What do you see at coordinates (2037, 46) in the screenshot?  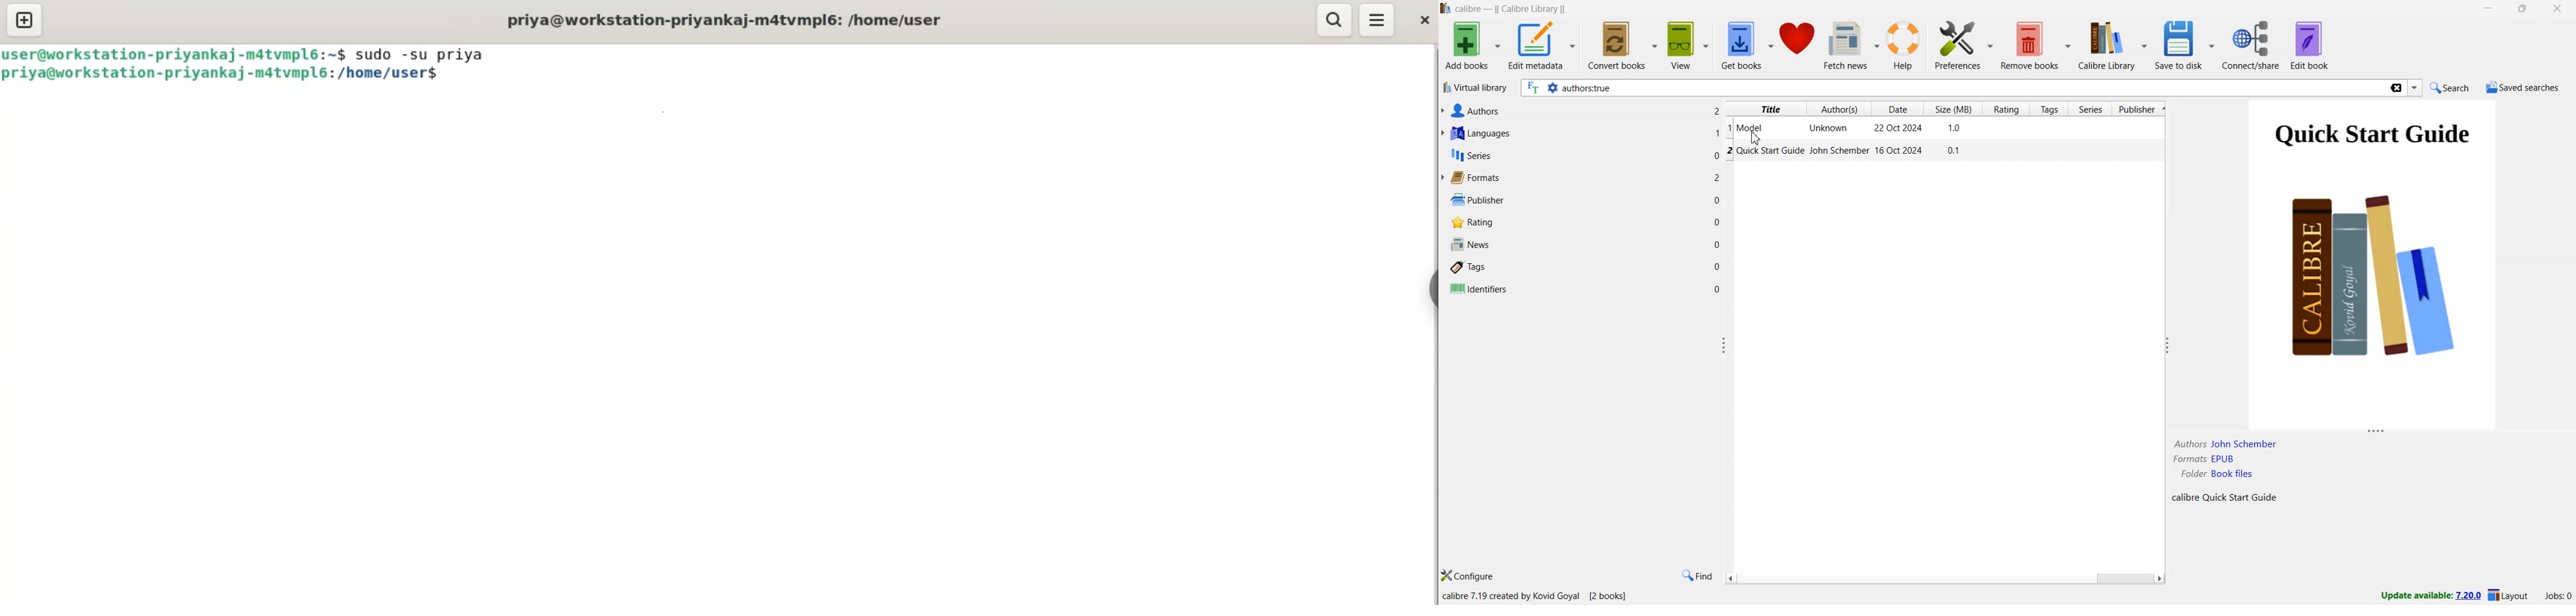 I see `remove books` at bounding box center [2037, 46].